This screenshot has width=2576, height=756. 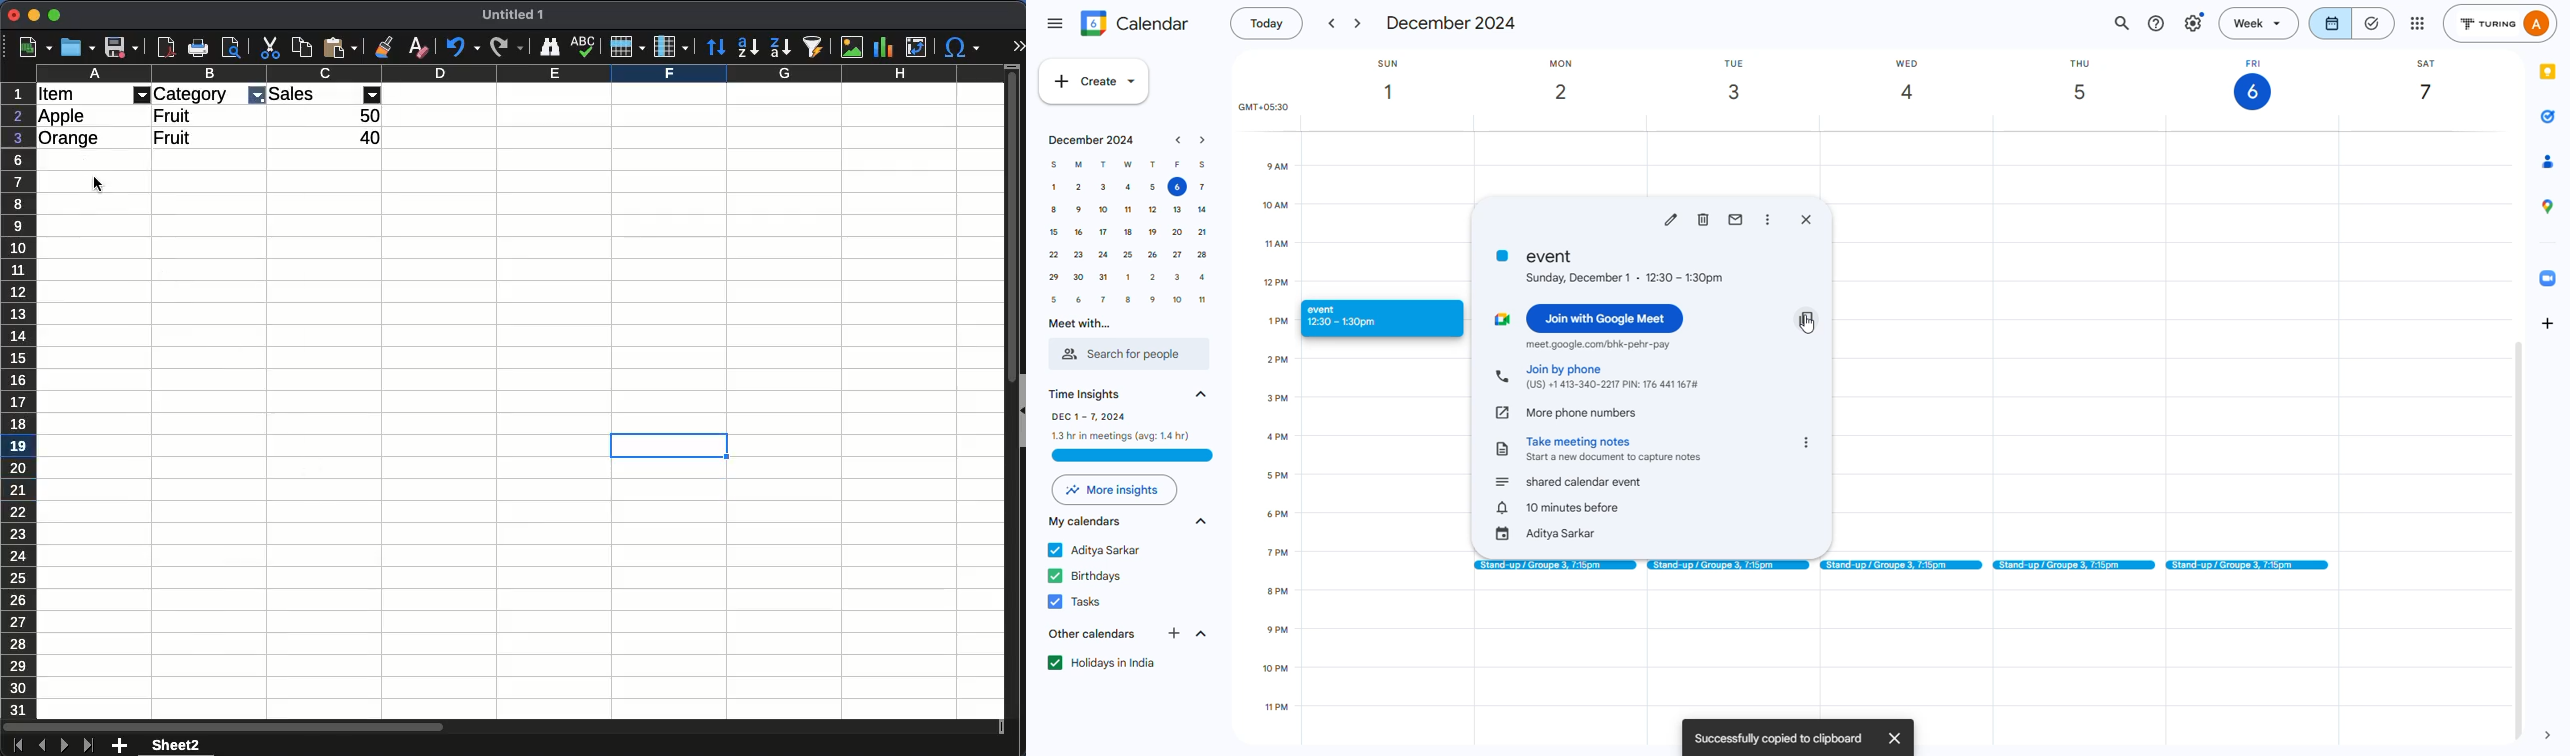 I want to click on edit, so click(x=1671, y=219).